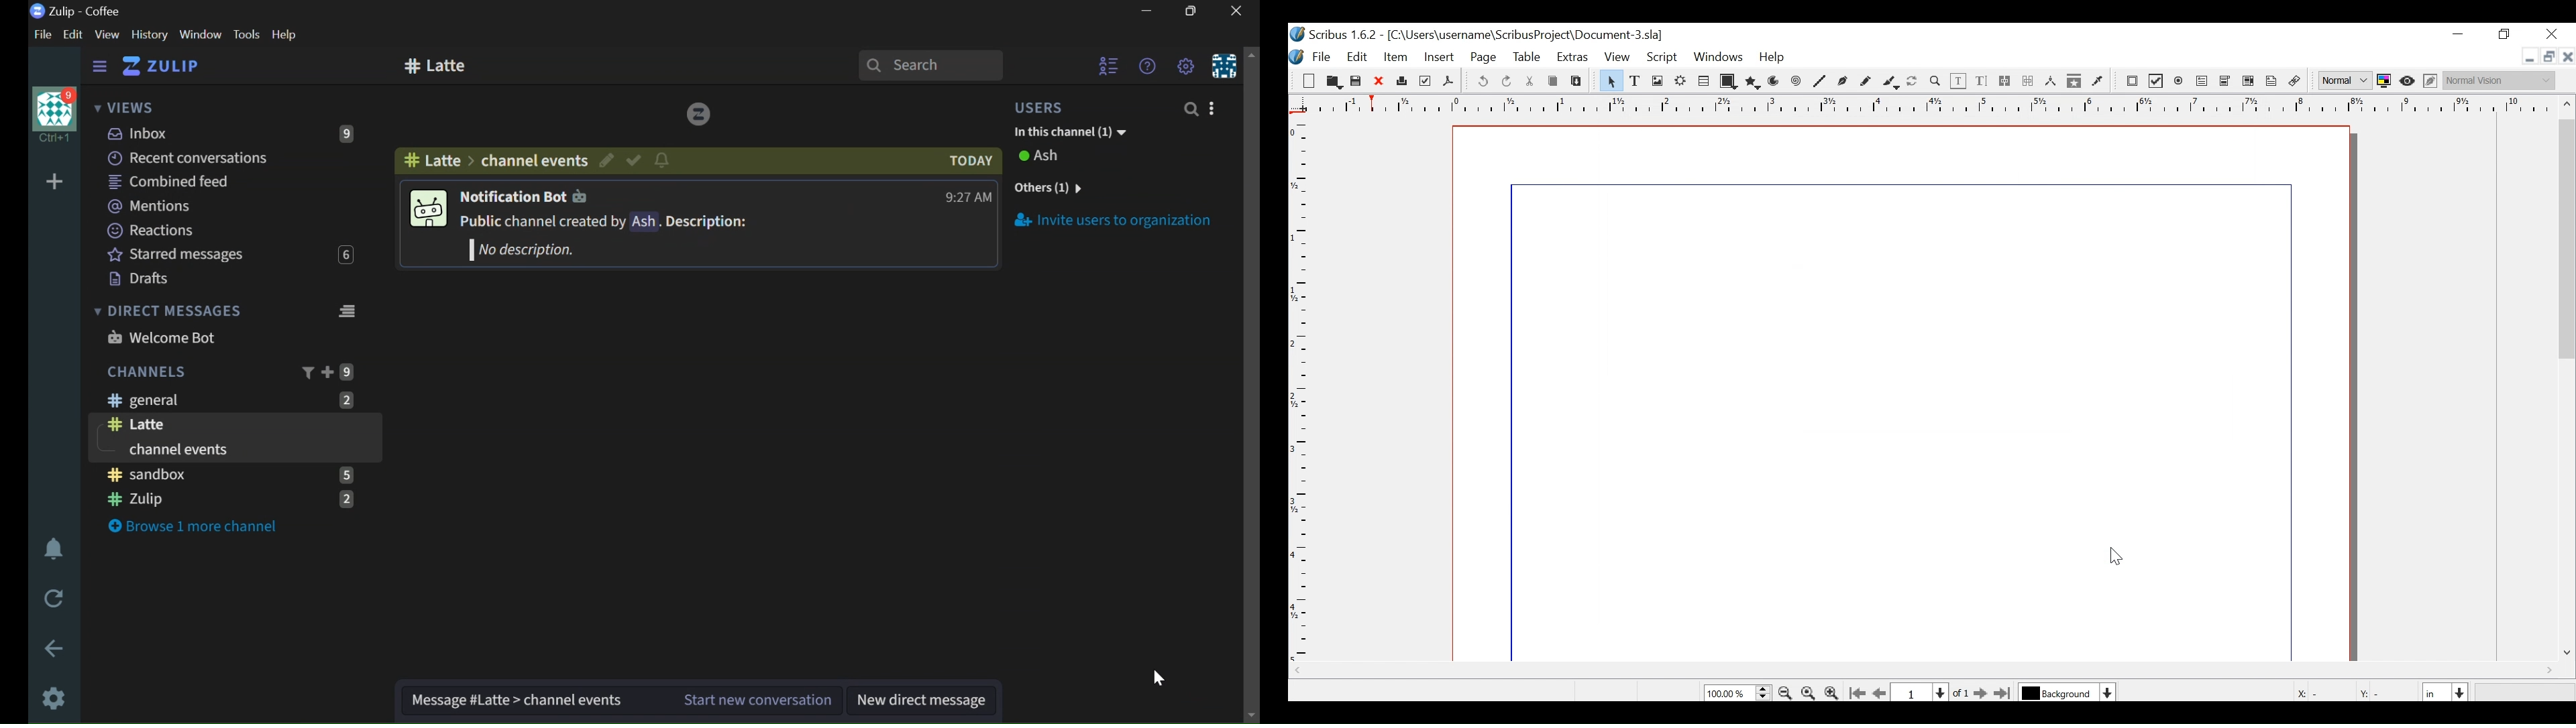  What do you see at coordinates (2527, 57) in the screenshot?
I see `minimize file` at bounding box center [2527, 57].